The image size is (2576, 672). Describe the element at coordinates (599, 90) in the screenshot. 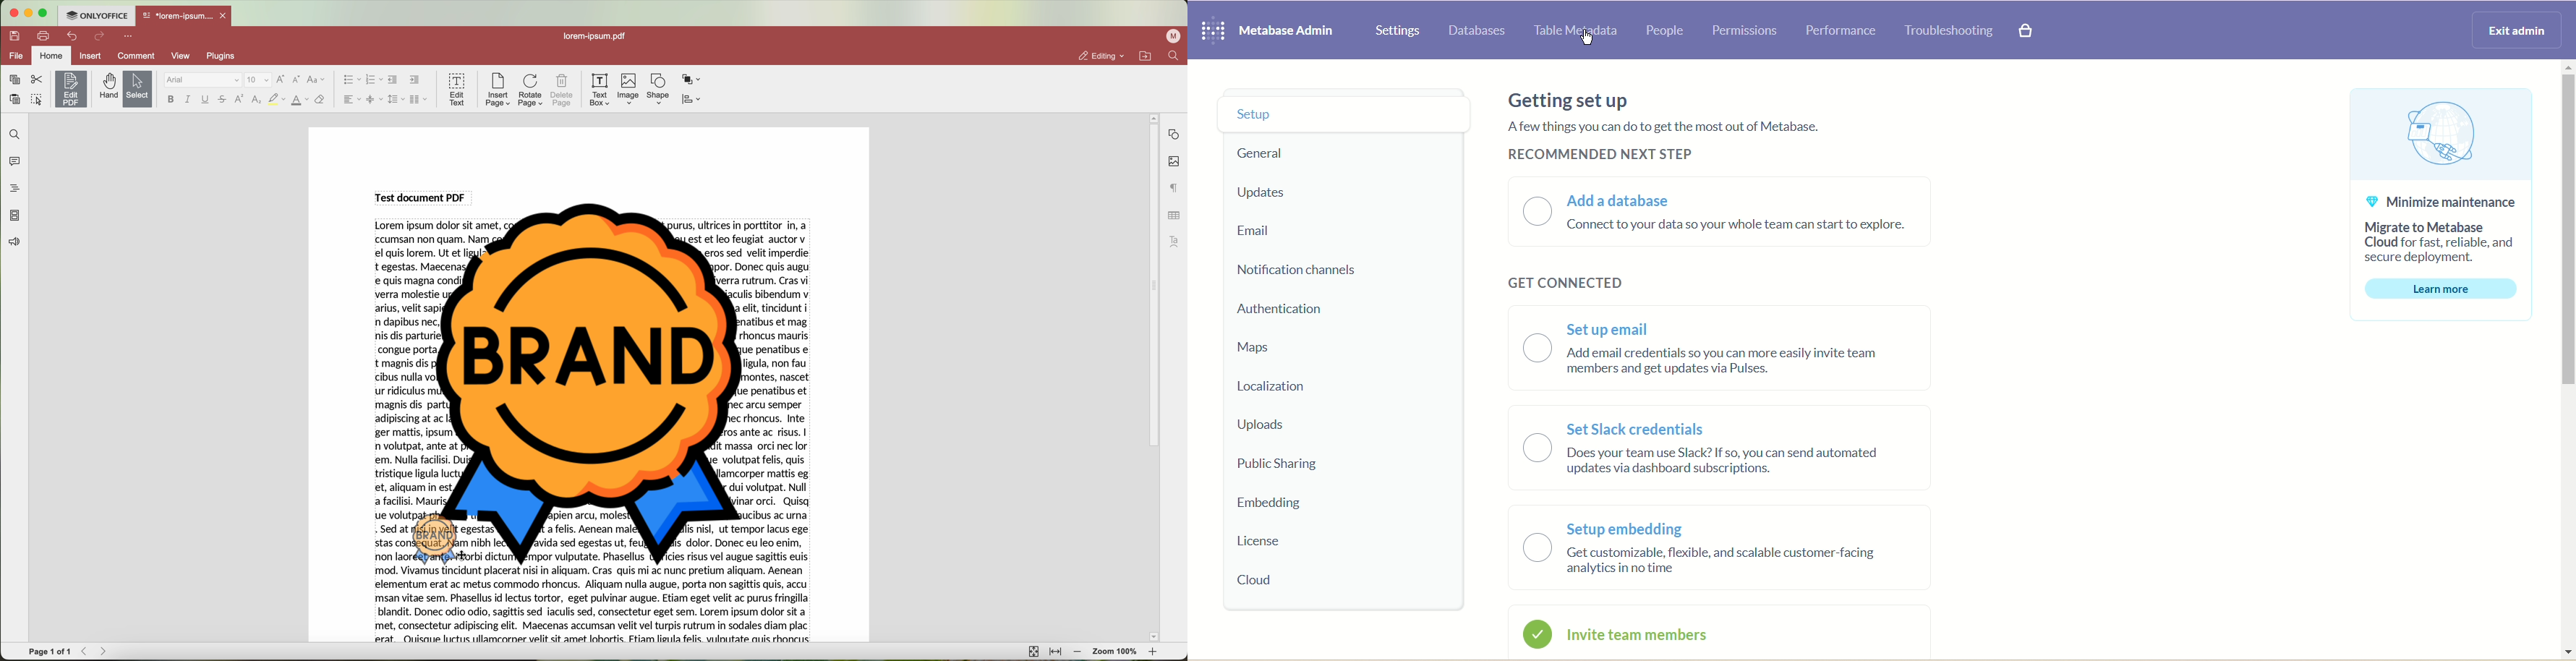

I see `text box` at that location.